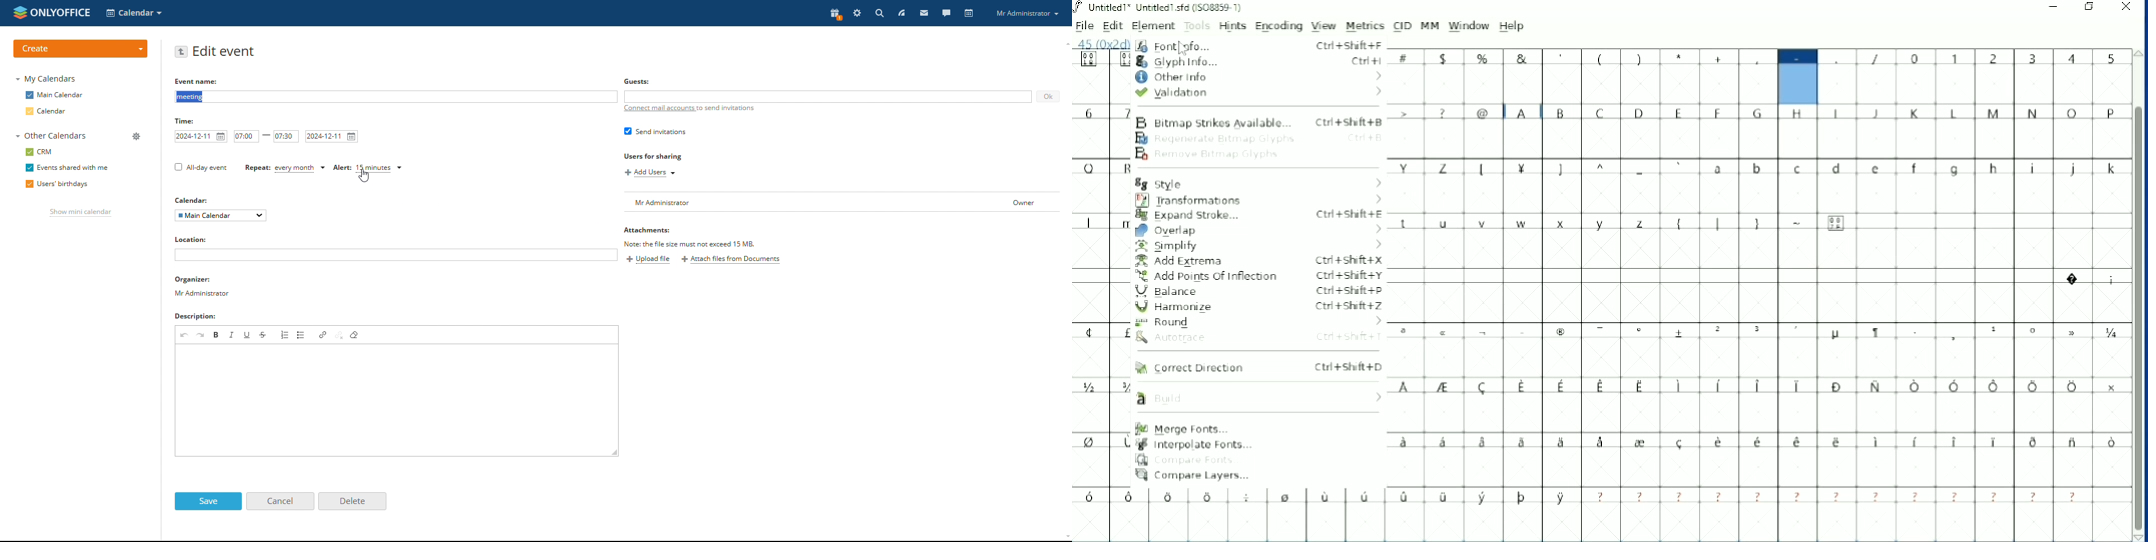 The height and width of the screenshot is (560, 2156). Describe the element at coordinates (1232, 26) in the screenshot. I see `Hints` at that location.